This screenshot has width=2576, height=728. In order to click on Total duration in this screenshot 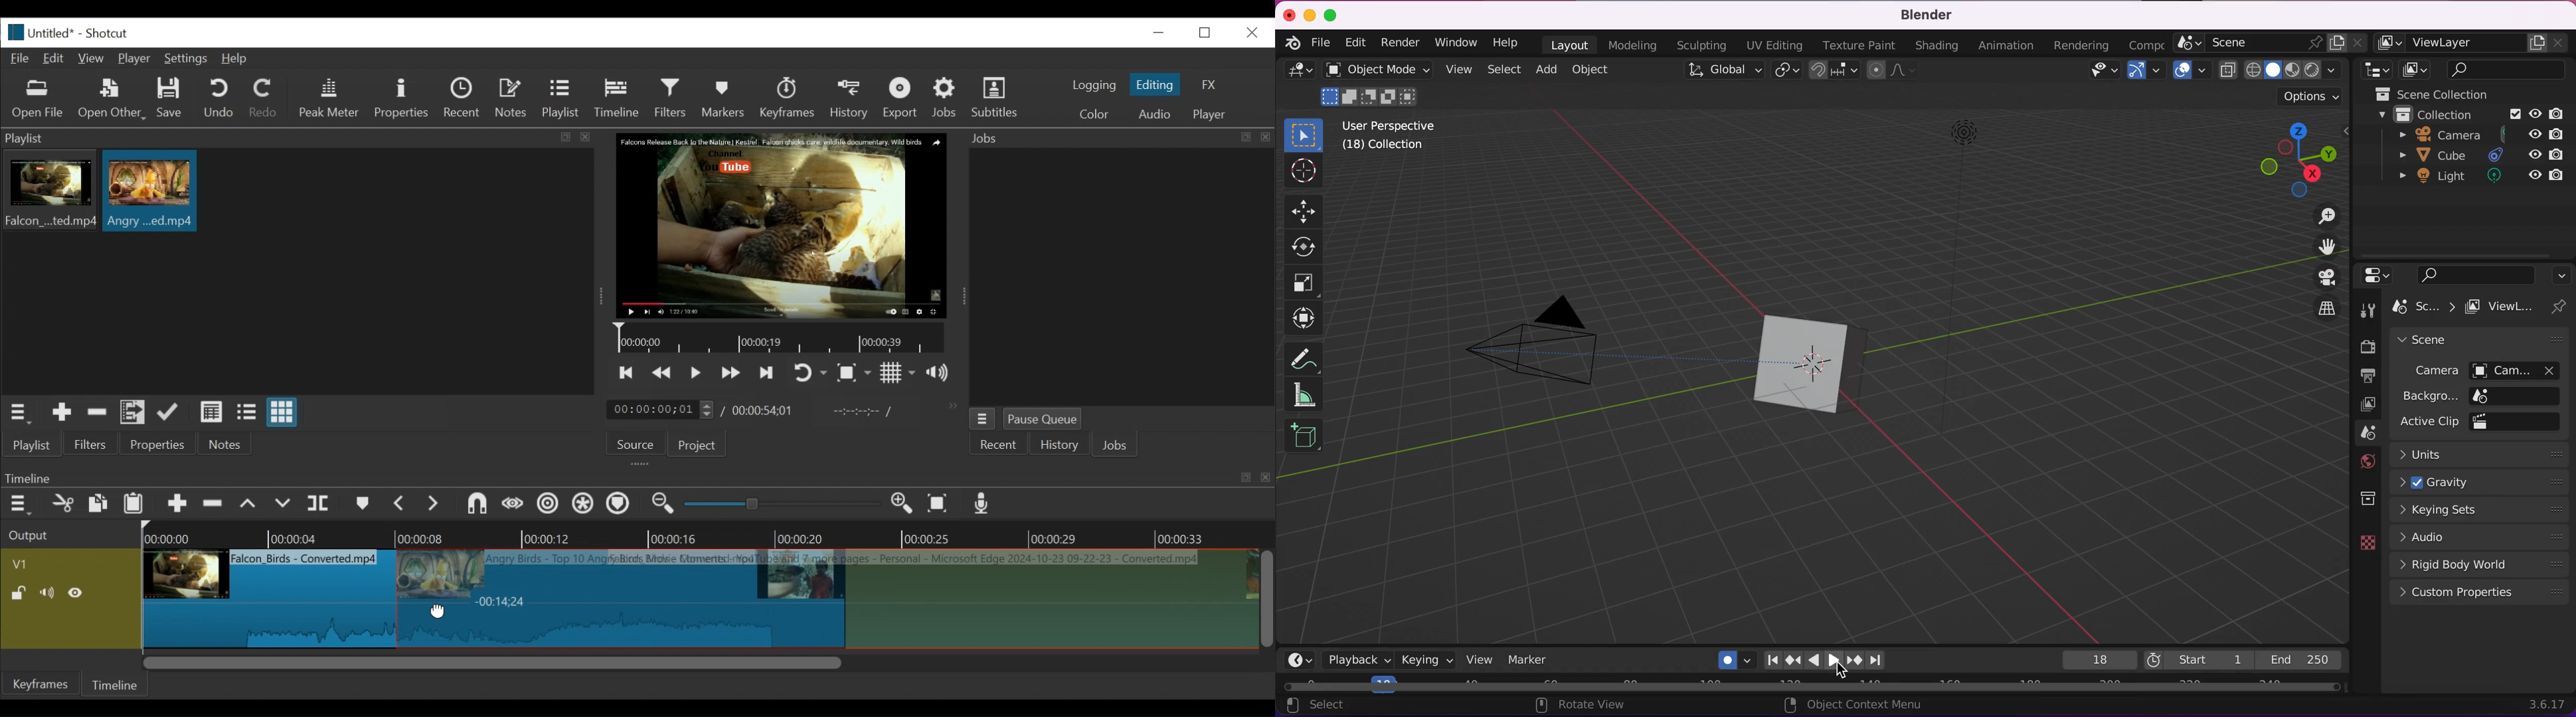, I will do `click(767, 410)`.